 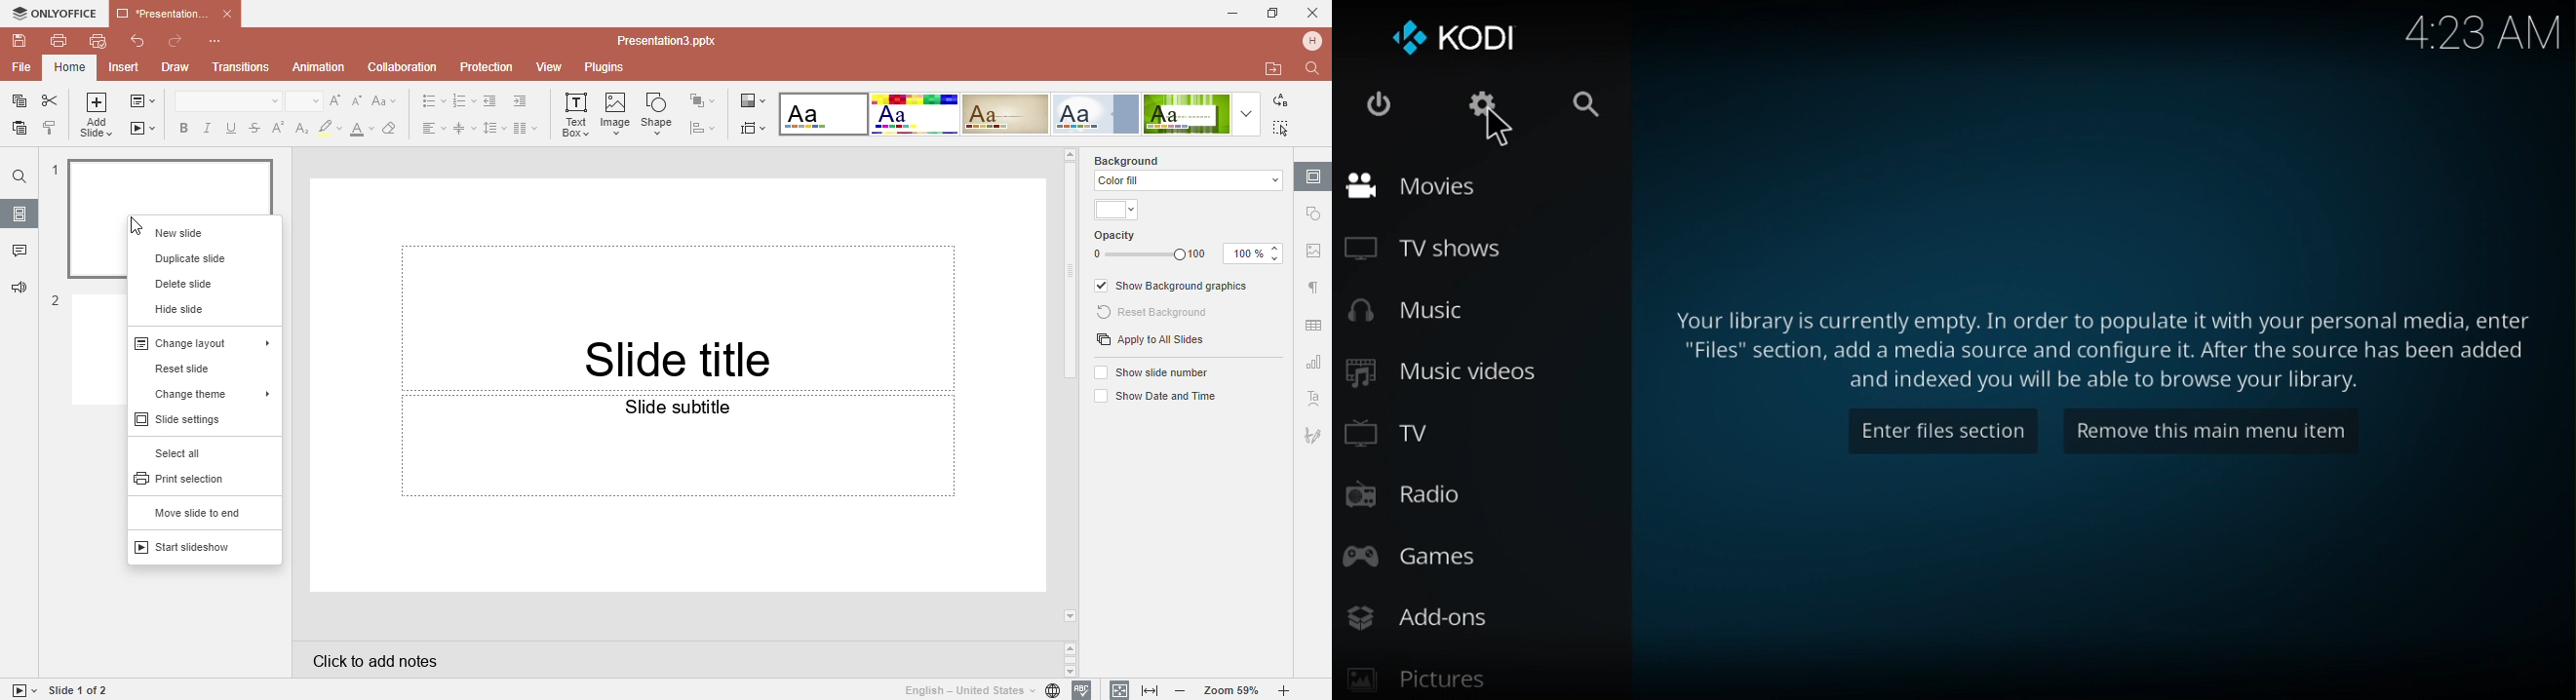 What do you see at coordinates (525, 101) in the screenshot?
I see `Increase indent` at bounding box center [525, 101].